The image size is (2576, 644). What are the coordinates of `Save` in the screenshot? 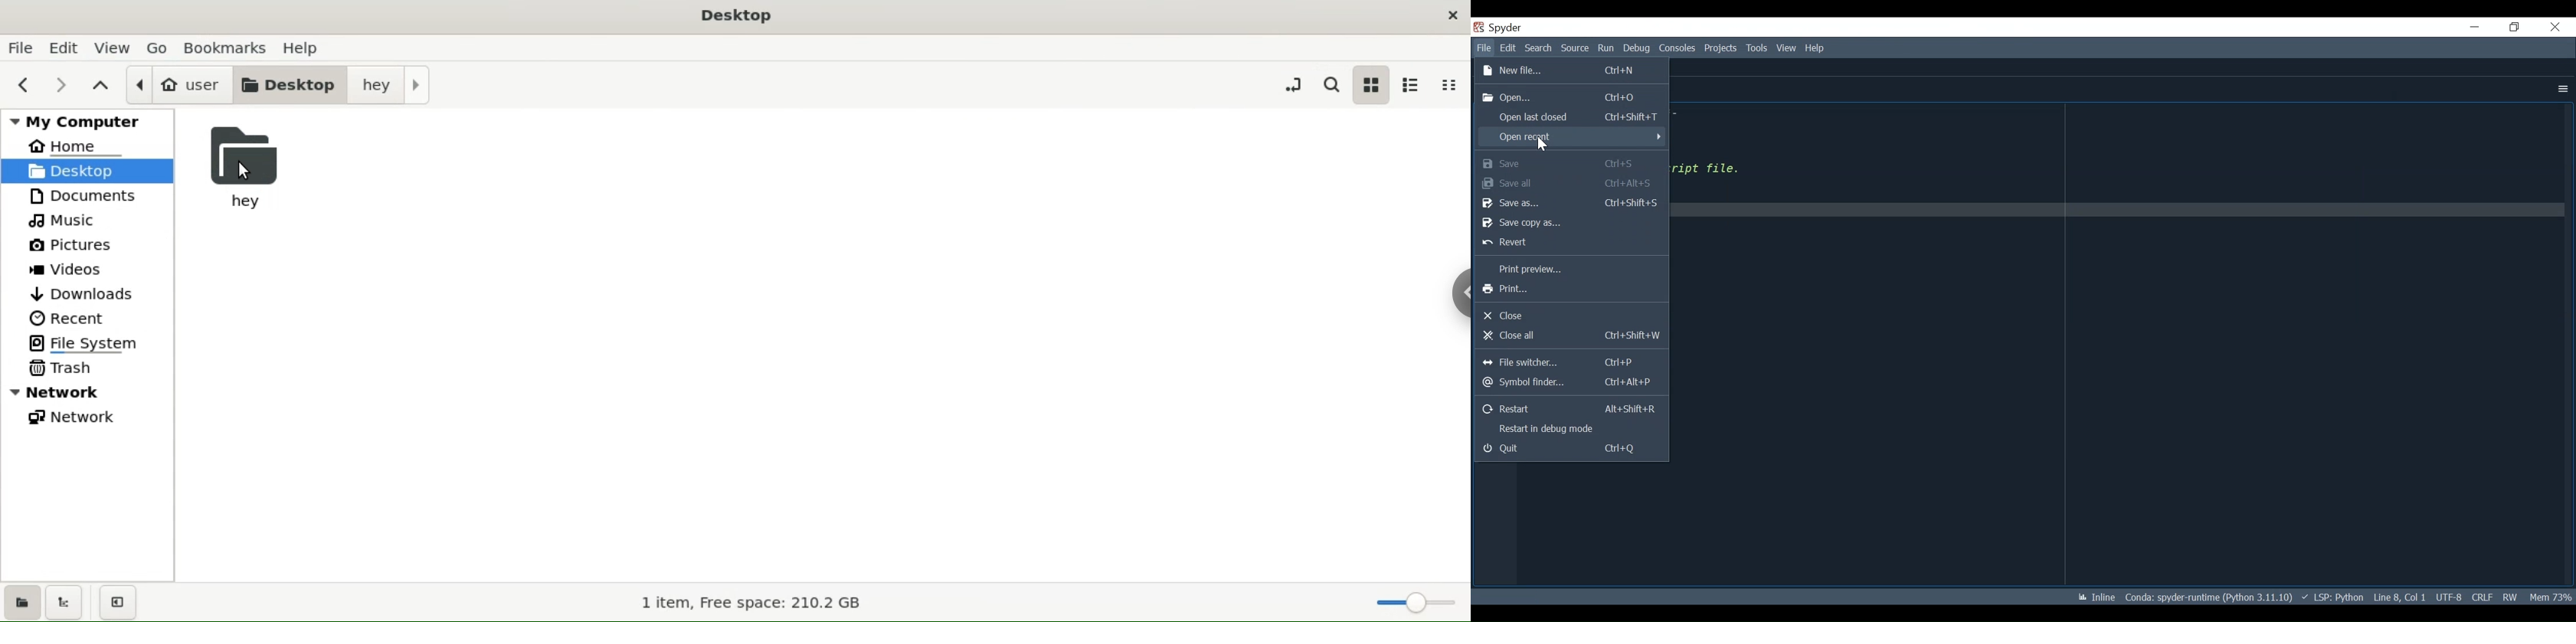 It's located at (1572, 164).